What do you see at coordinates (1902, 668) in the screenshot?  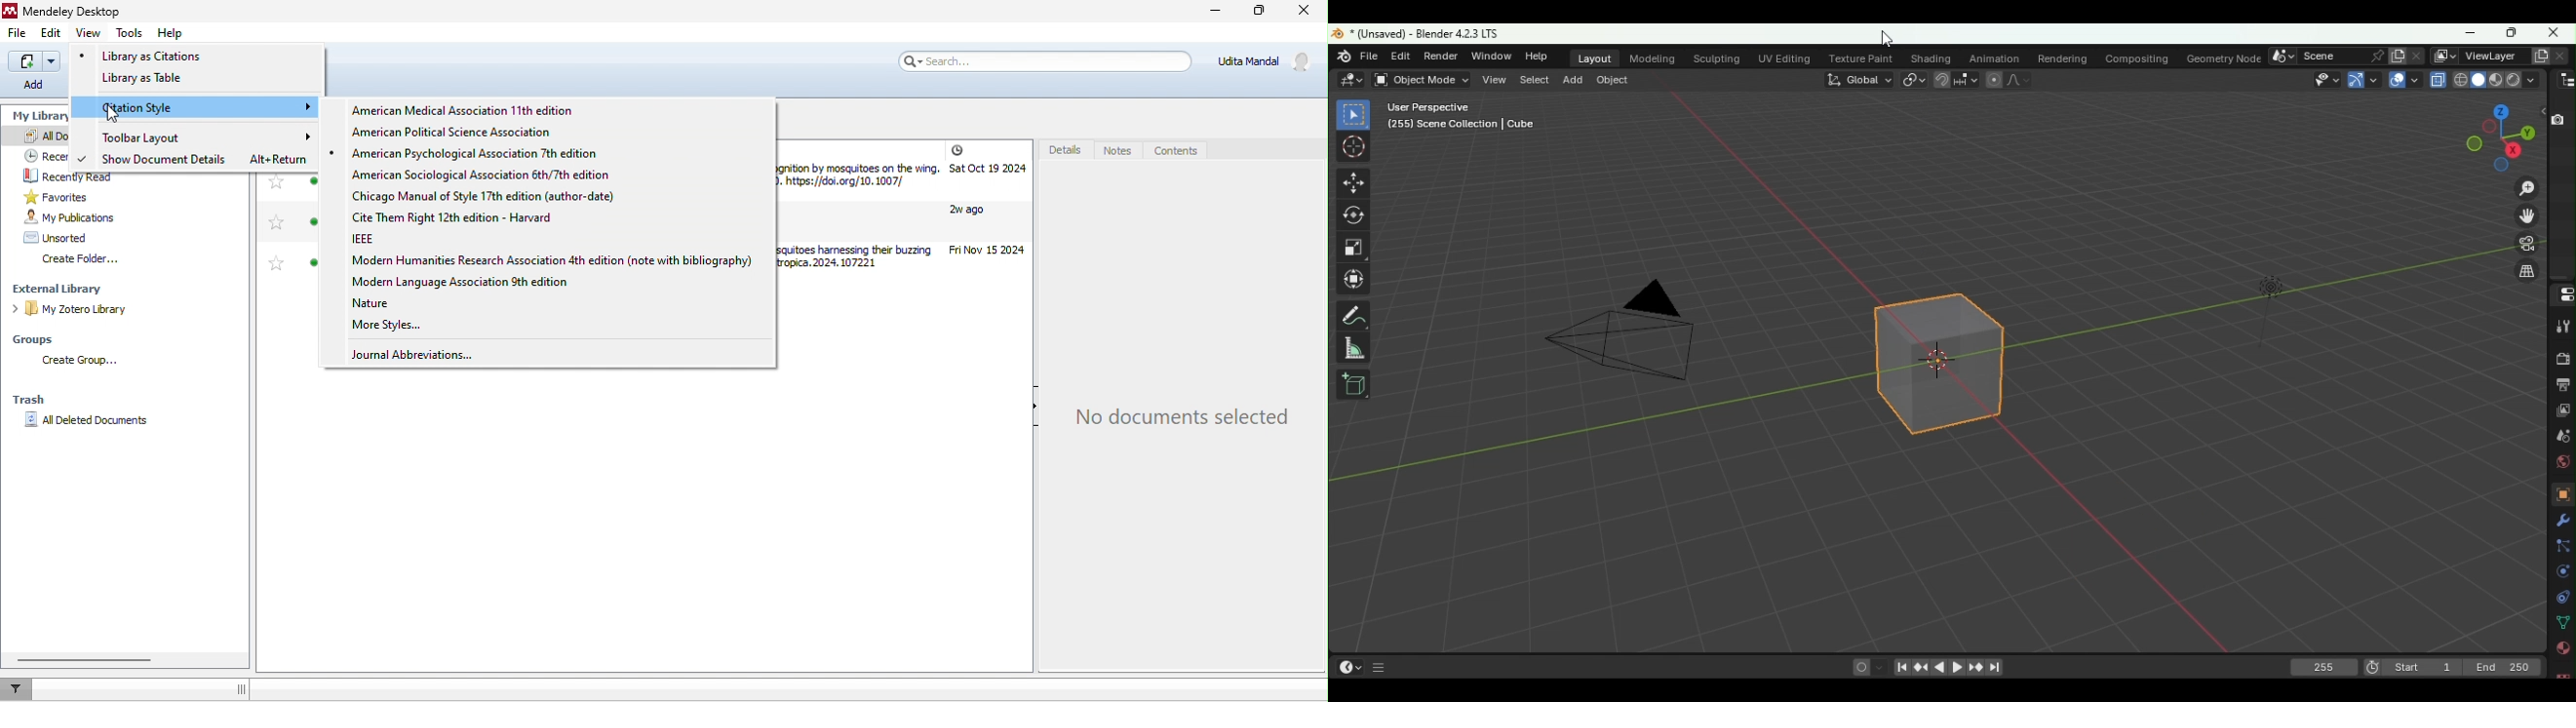 I see `Jump to first/last frame in frame range` at bounding box center [1902, 668].